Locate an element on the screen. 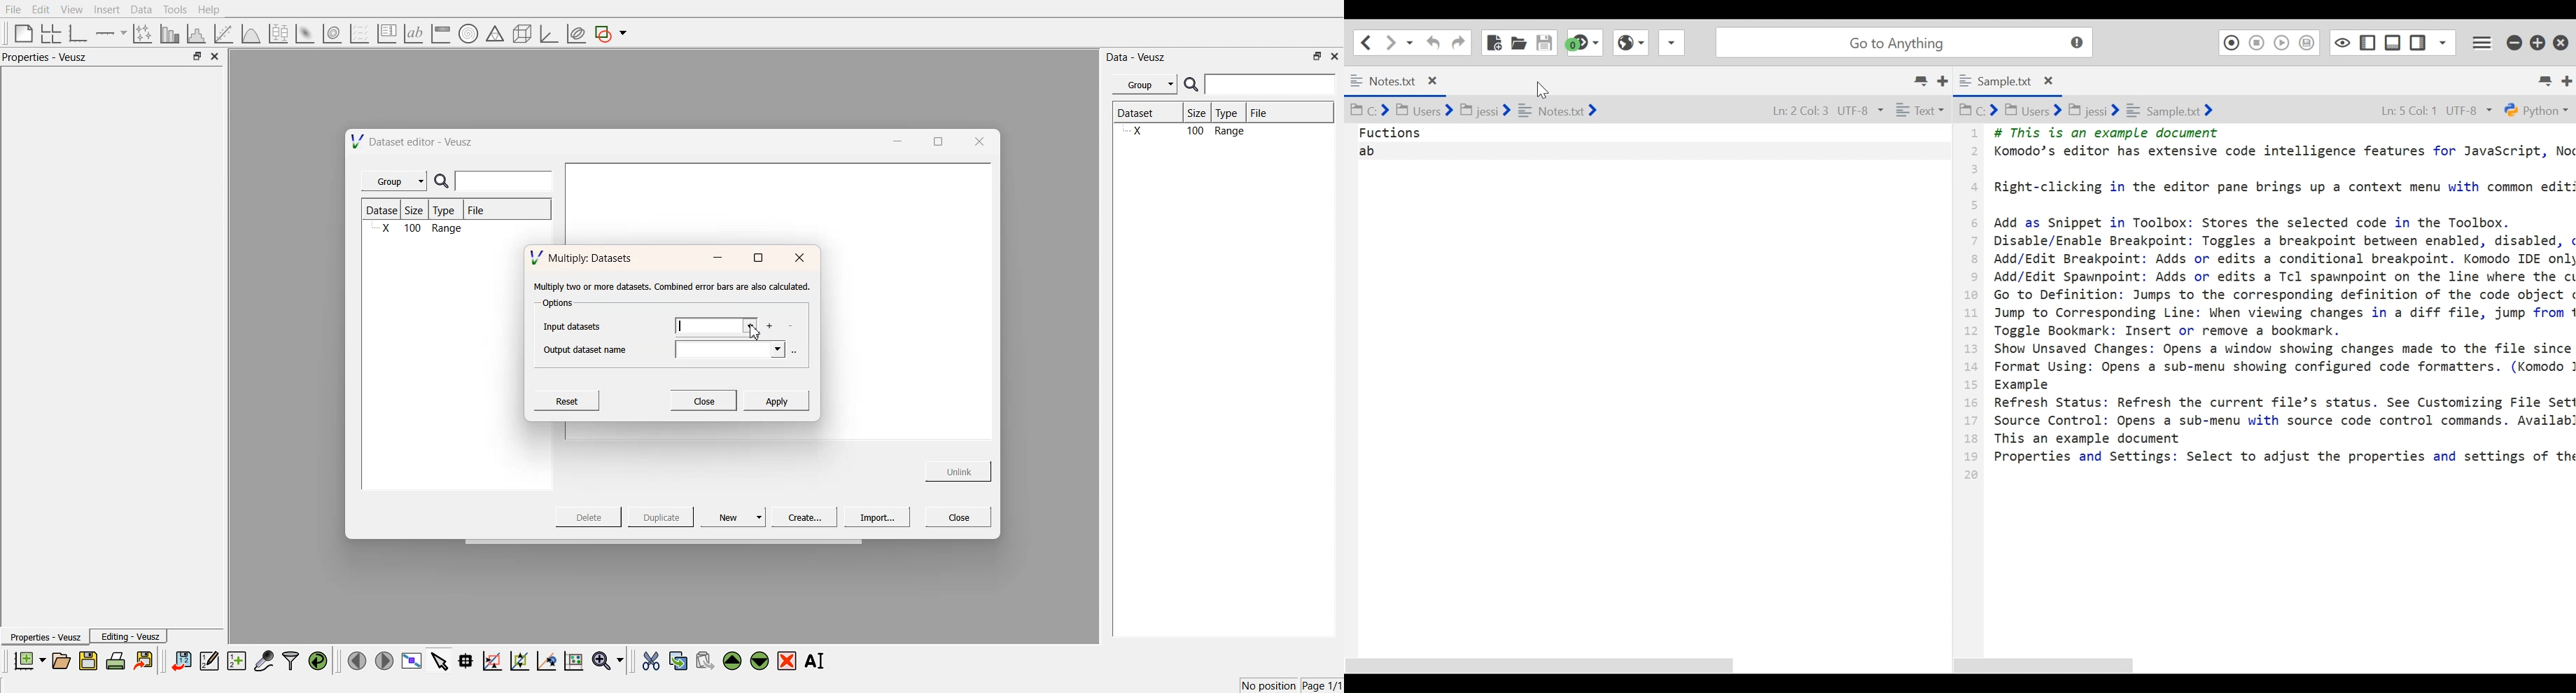  plot a vector set is located at coordinates (360, 34).